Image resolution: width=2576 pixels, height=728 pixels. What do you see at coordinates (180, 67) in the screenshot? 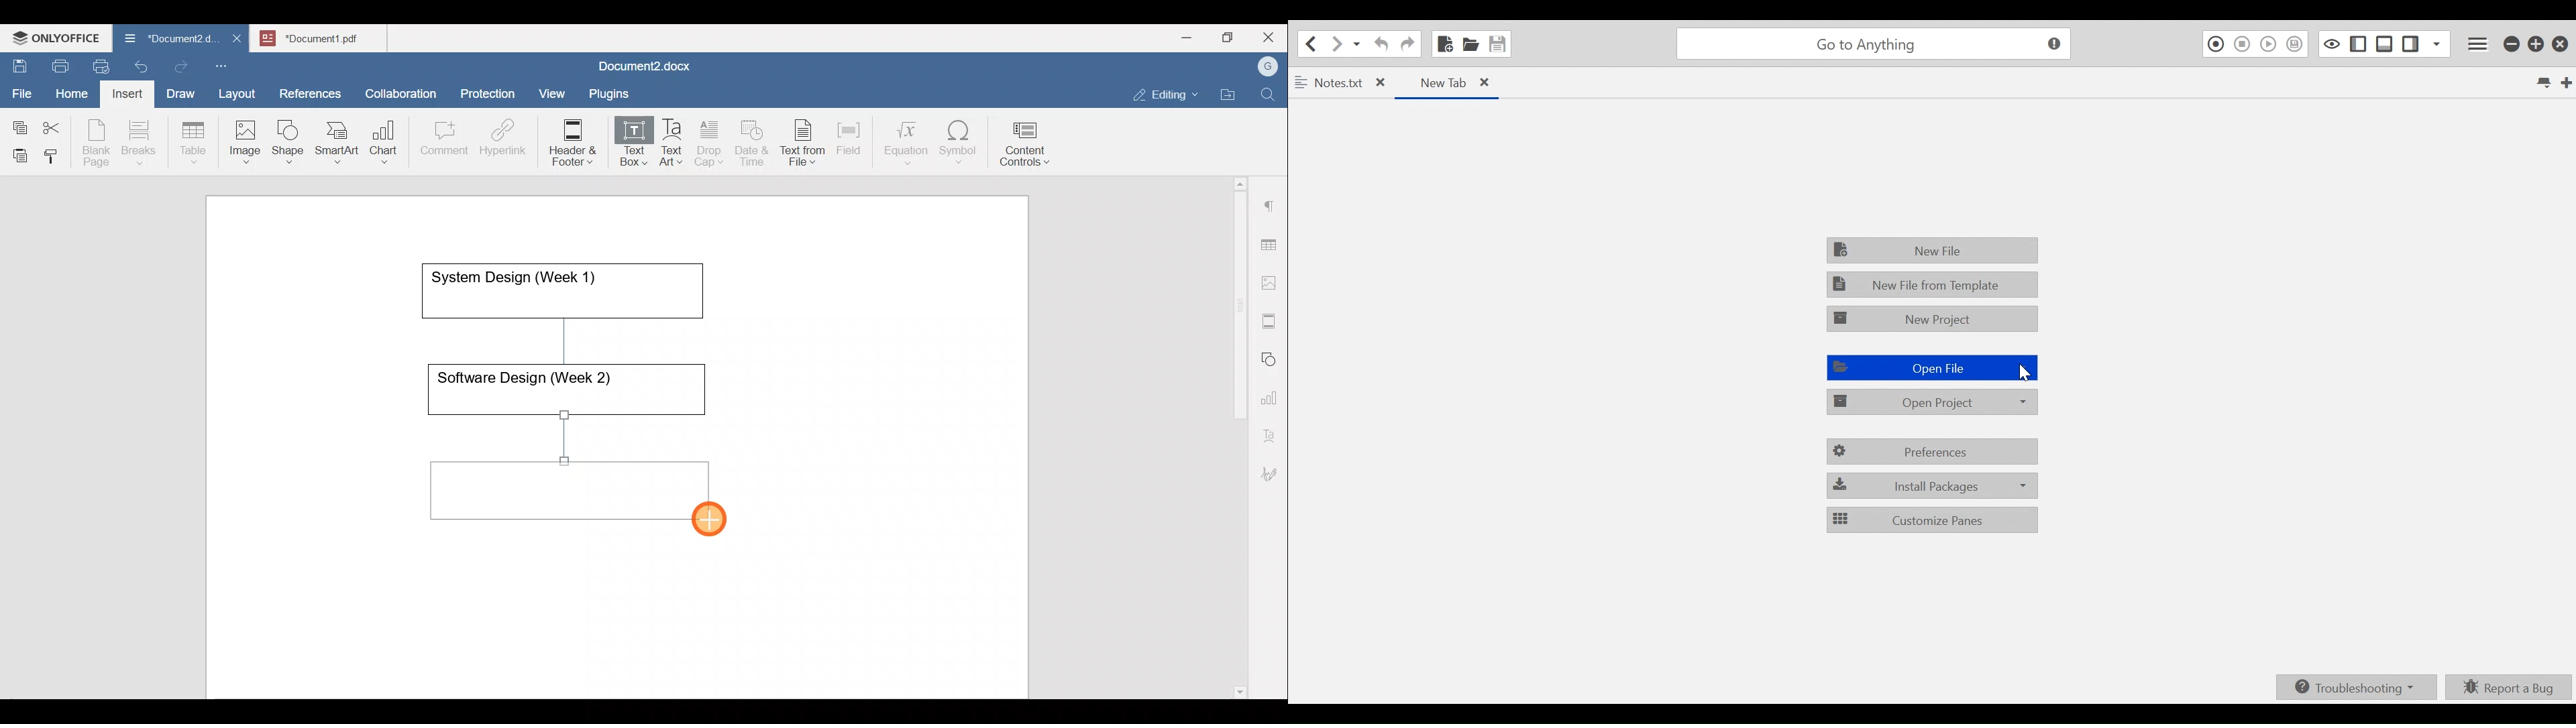
I see `Redo` at bounding box center [180, 67].